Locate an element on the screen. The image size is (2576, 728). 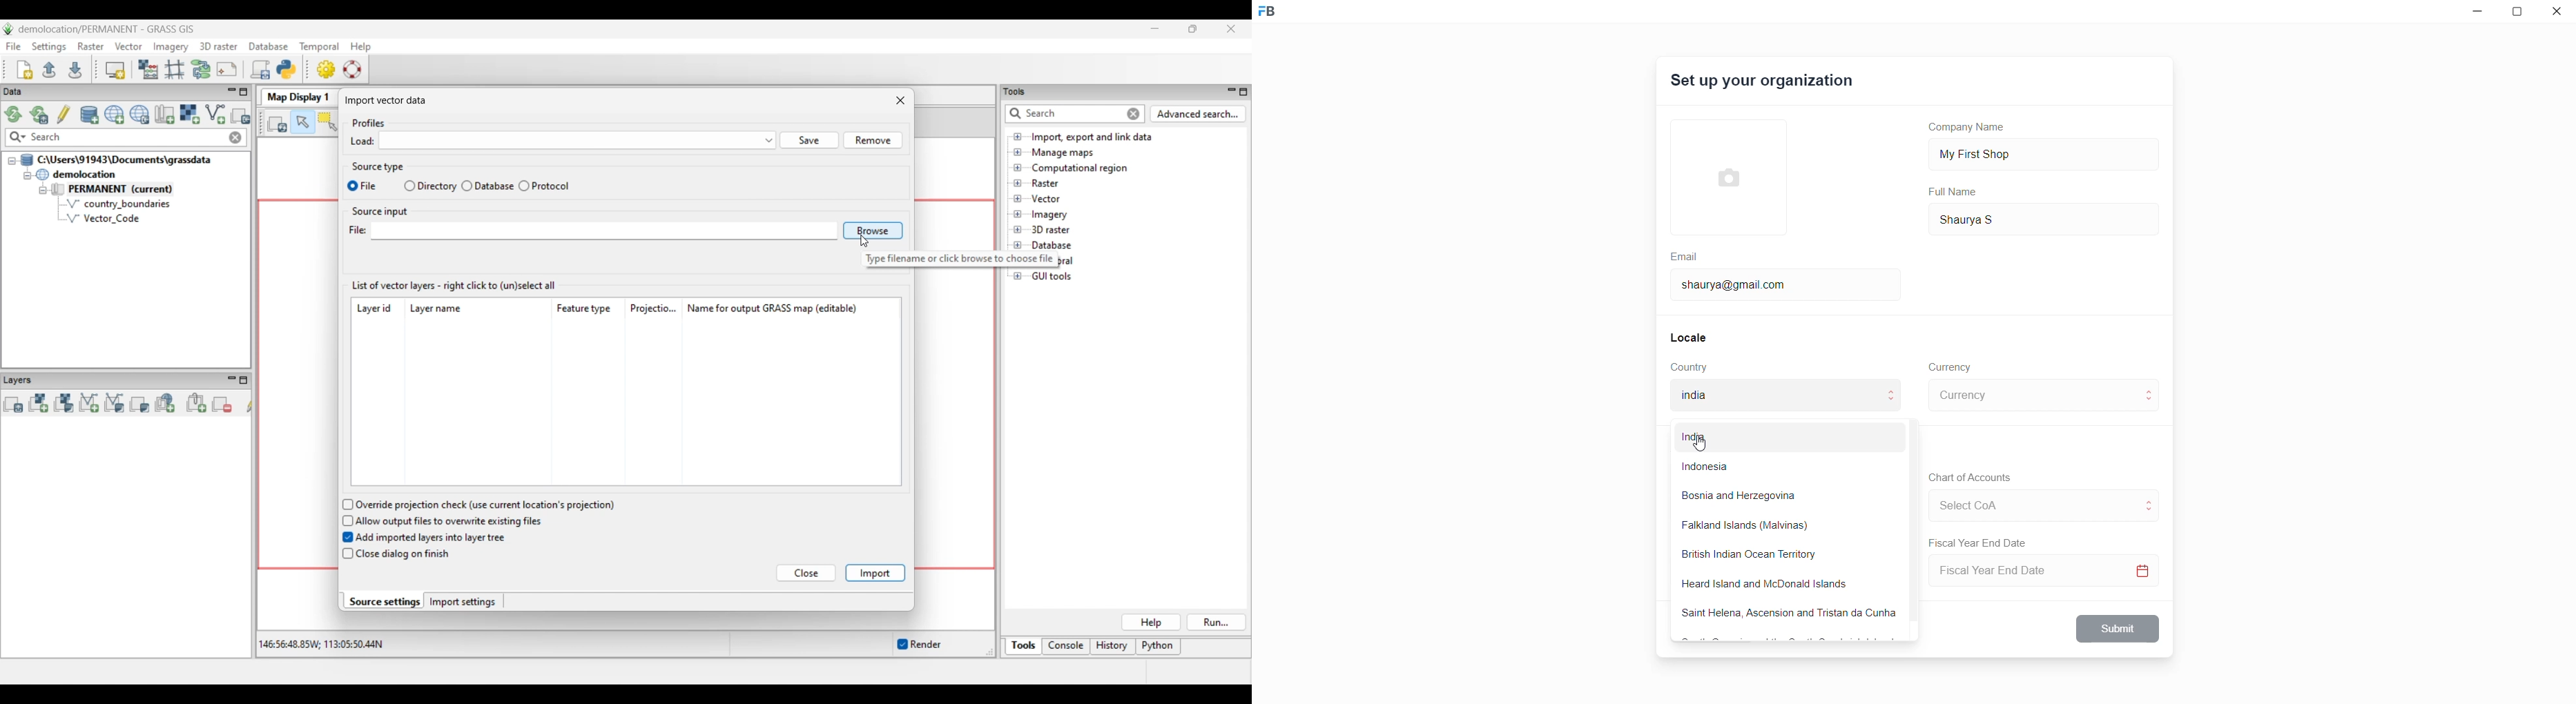
Email is located at coordinates (1686, 255).